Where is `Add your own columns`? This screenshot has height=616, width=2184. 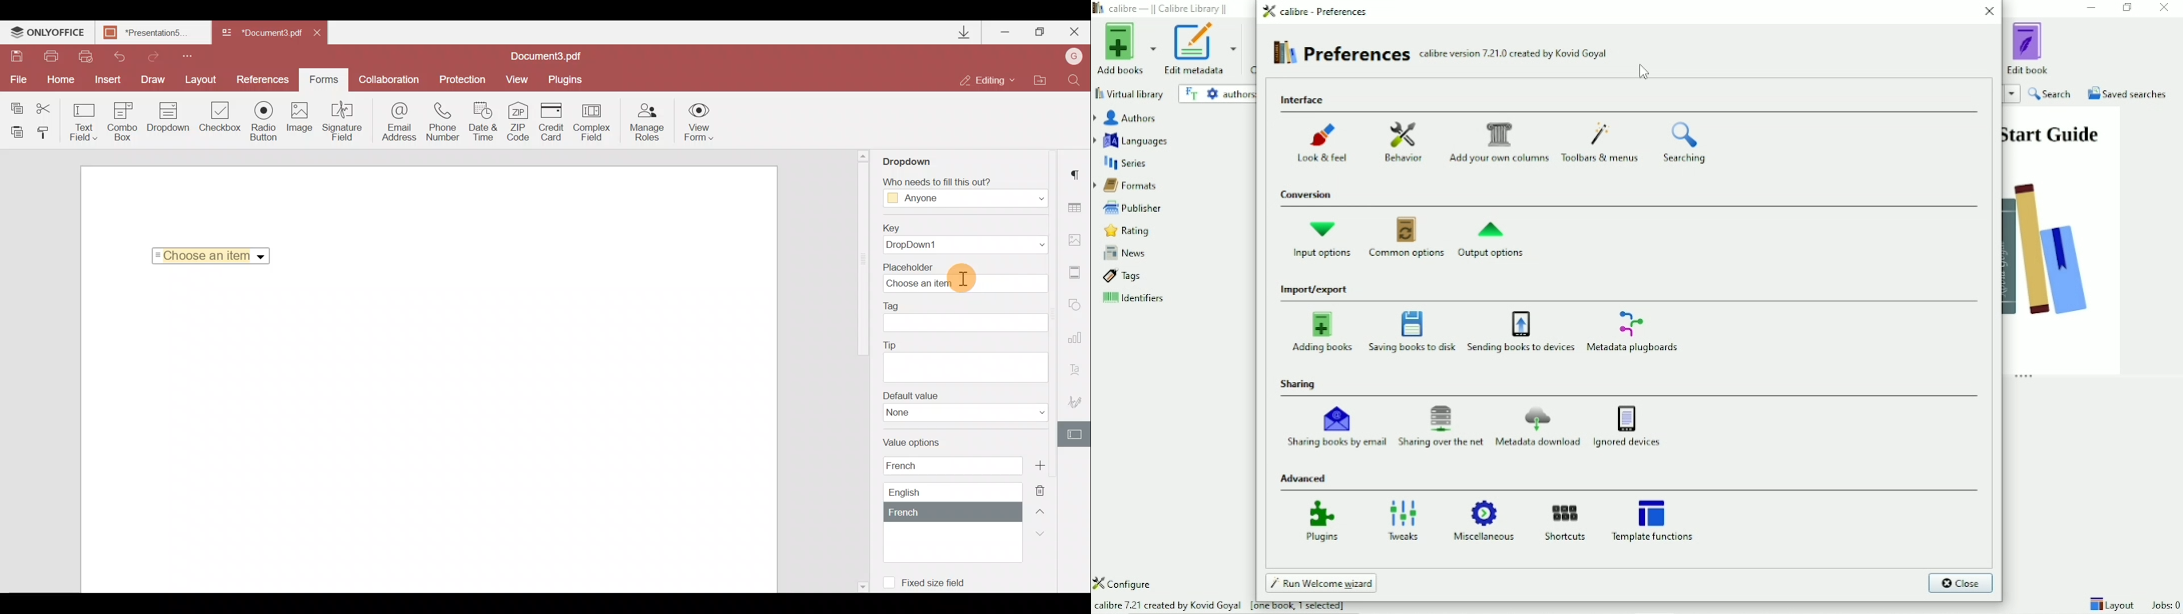
Add your own columns is located at coordinates (1500, 141).